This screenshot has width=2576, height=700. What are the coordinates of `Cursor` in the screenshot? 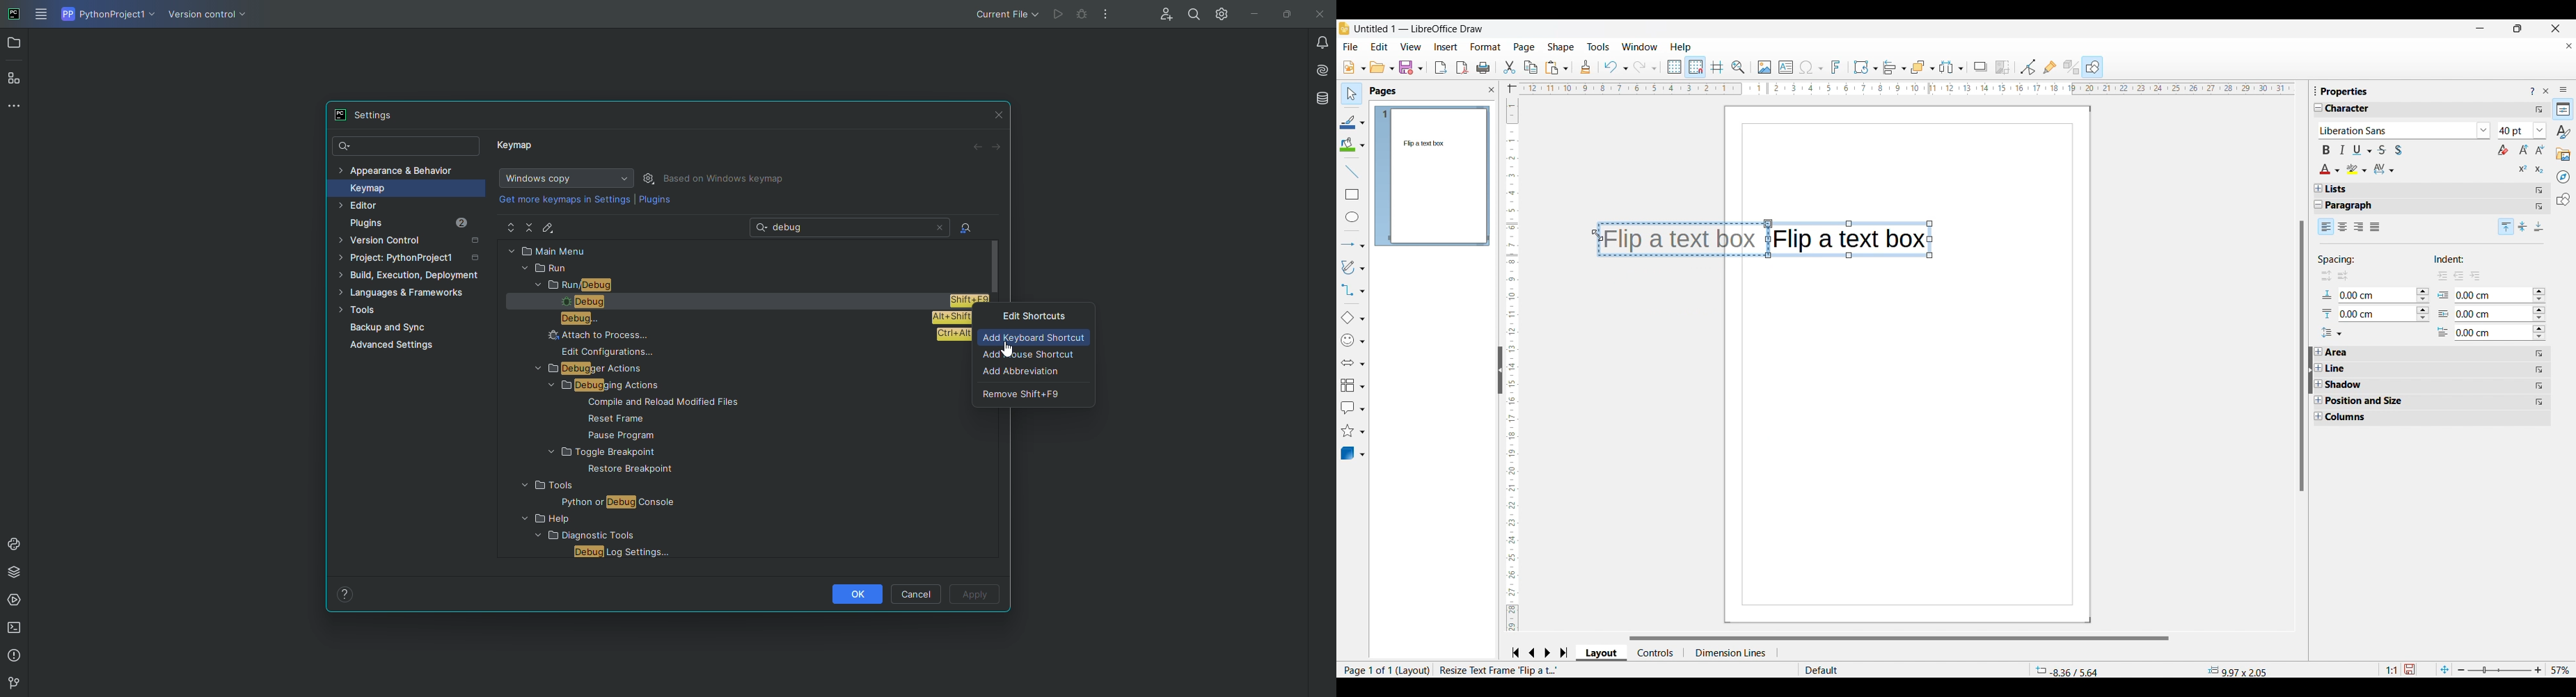 It's located at (1006, 350).